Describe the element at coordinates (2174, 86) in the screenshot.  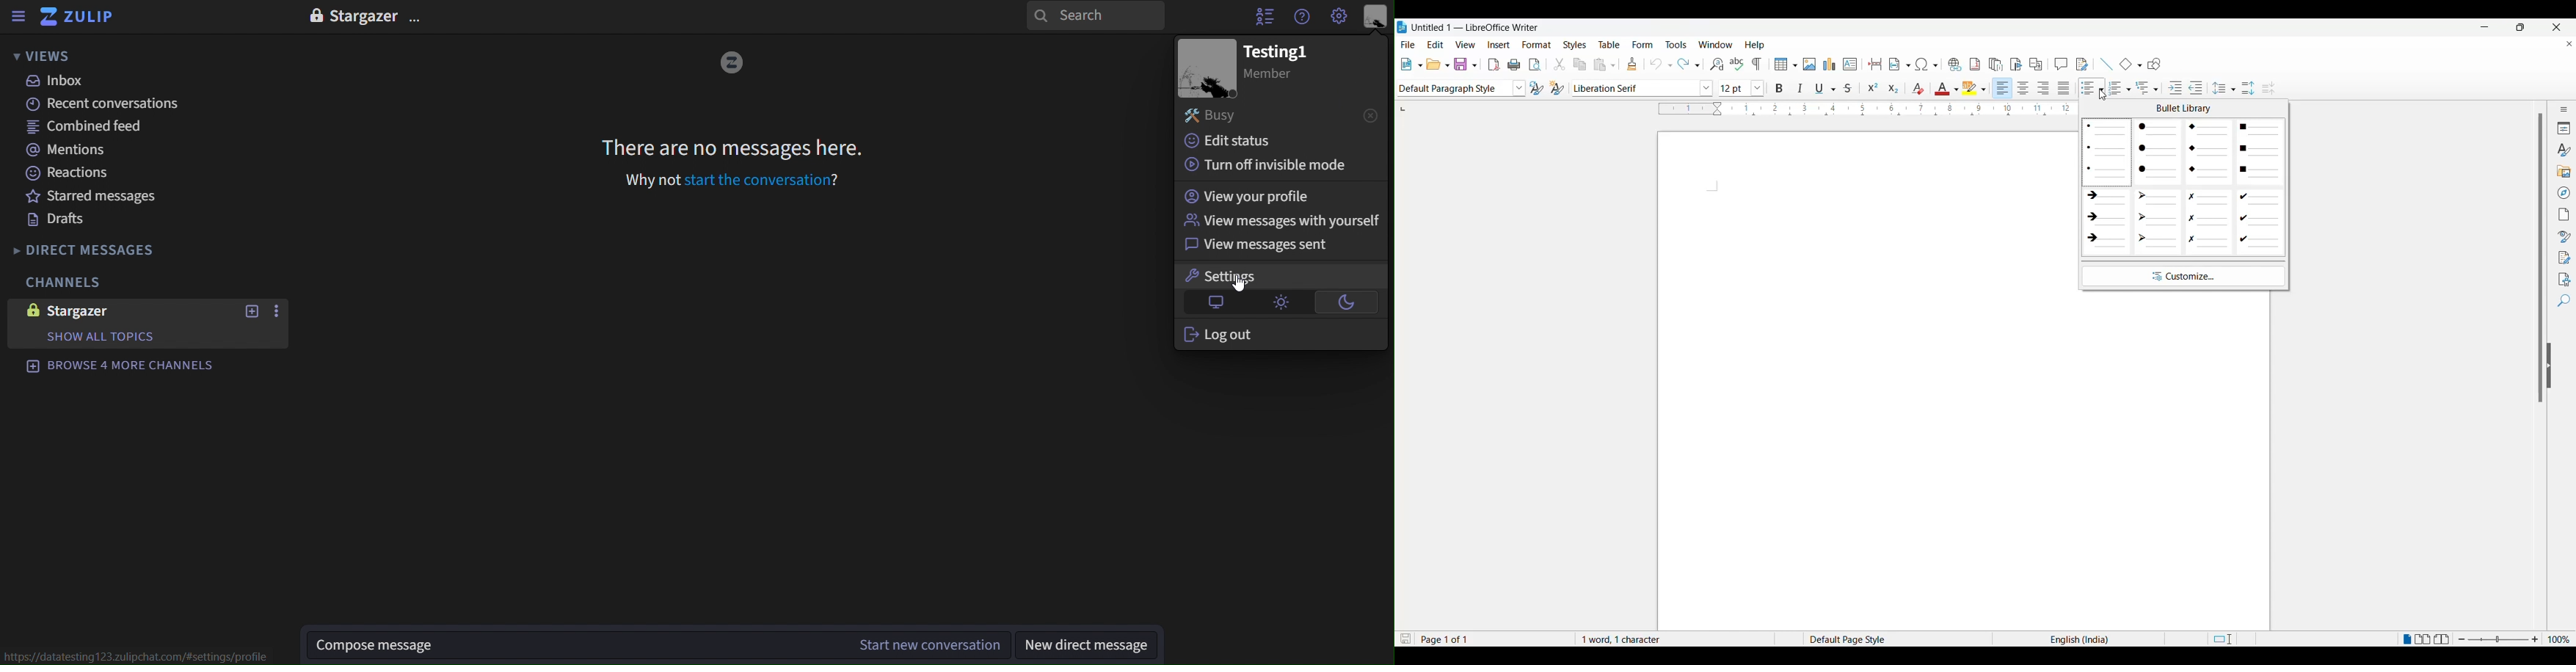
I see `Increase indent` at that location.